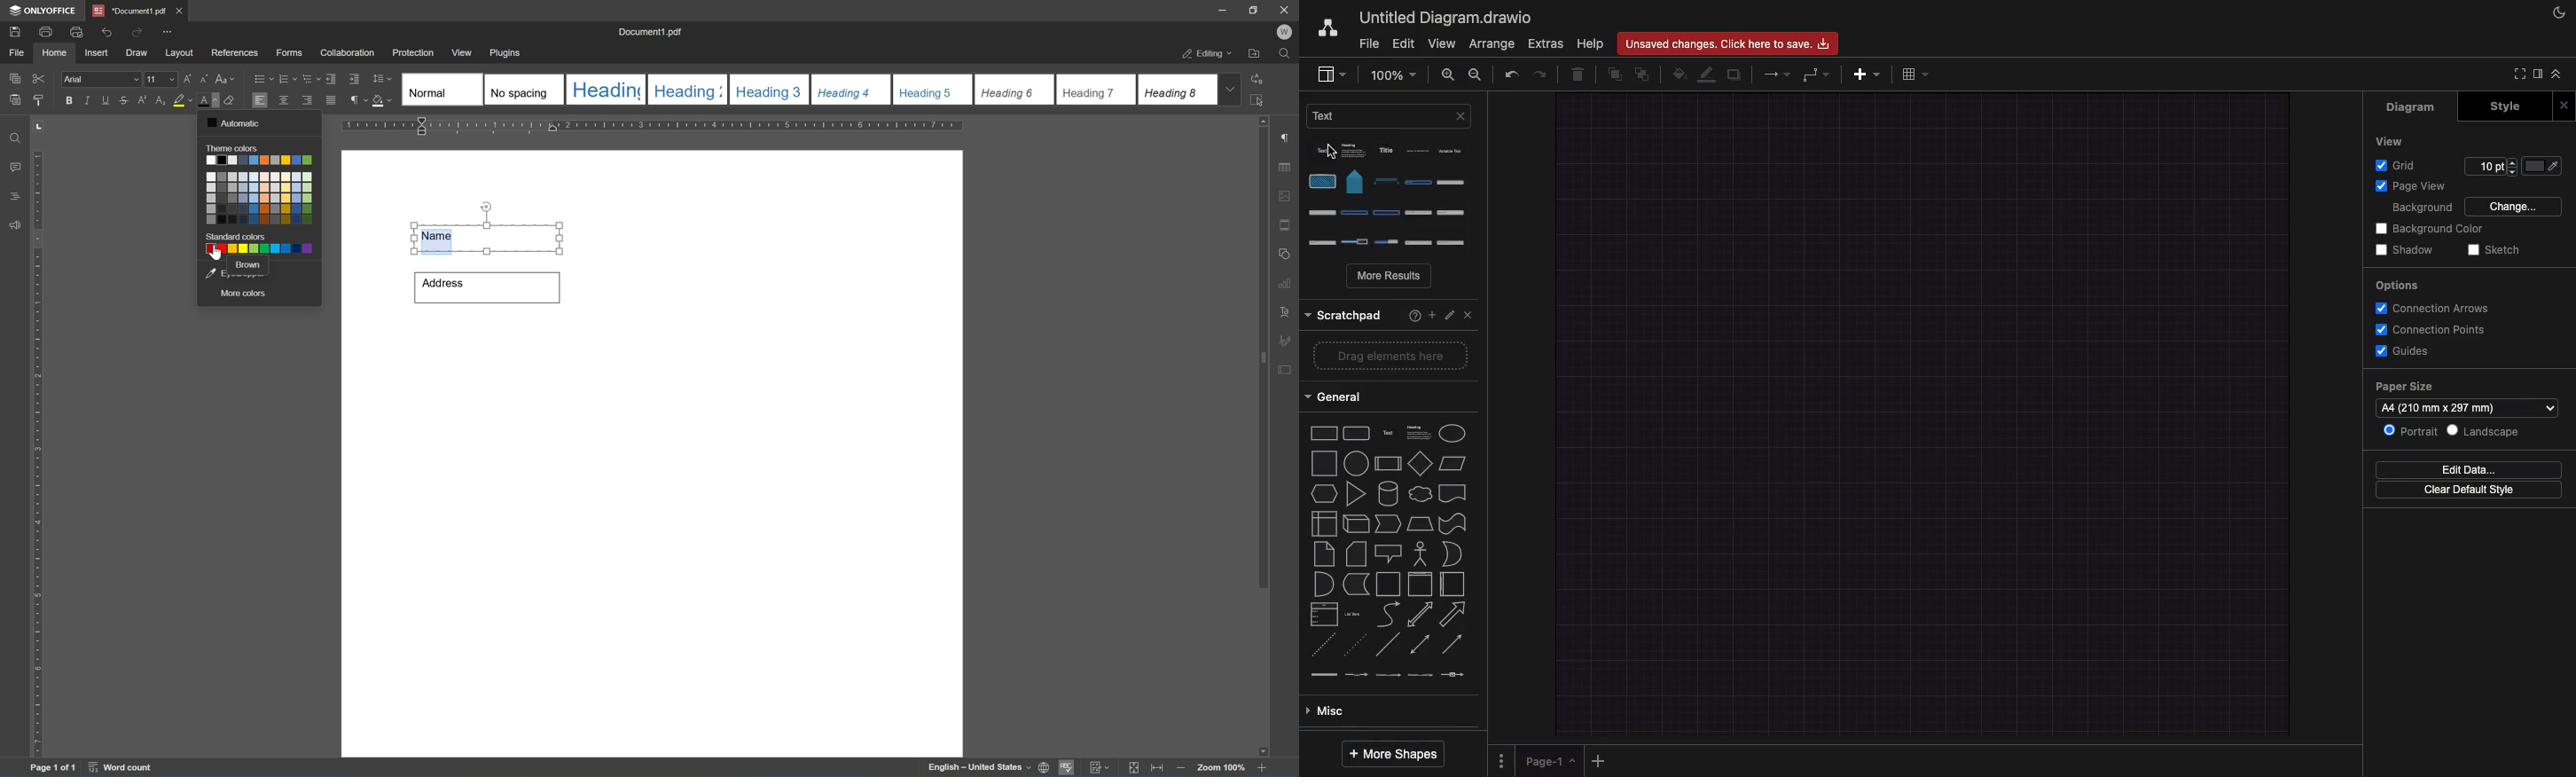 Image resolution: width=2576 pixels, height=784 pixels. Describe the element at coordinates (123, 100) in the screenshot. I see `strikethrough` at that location.